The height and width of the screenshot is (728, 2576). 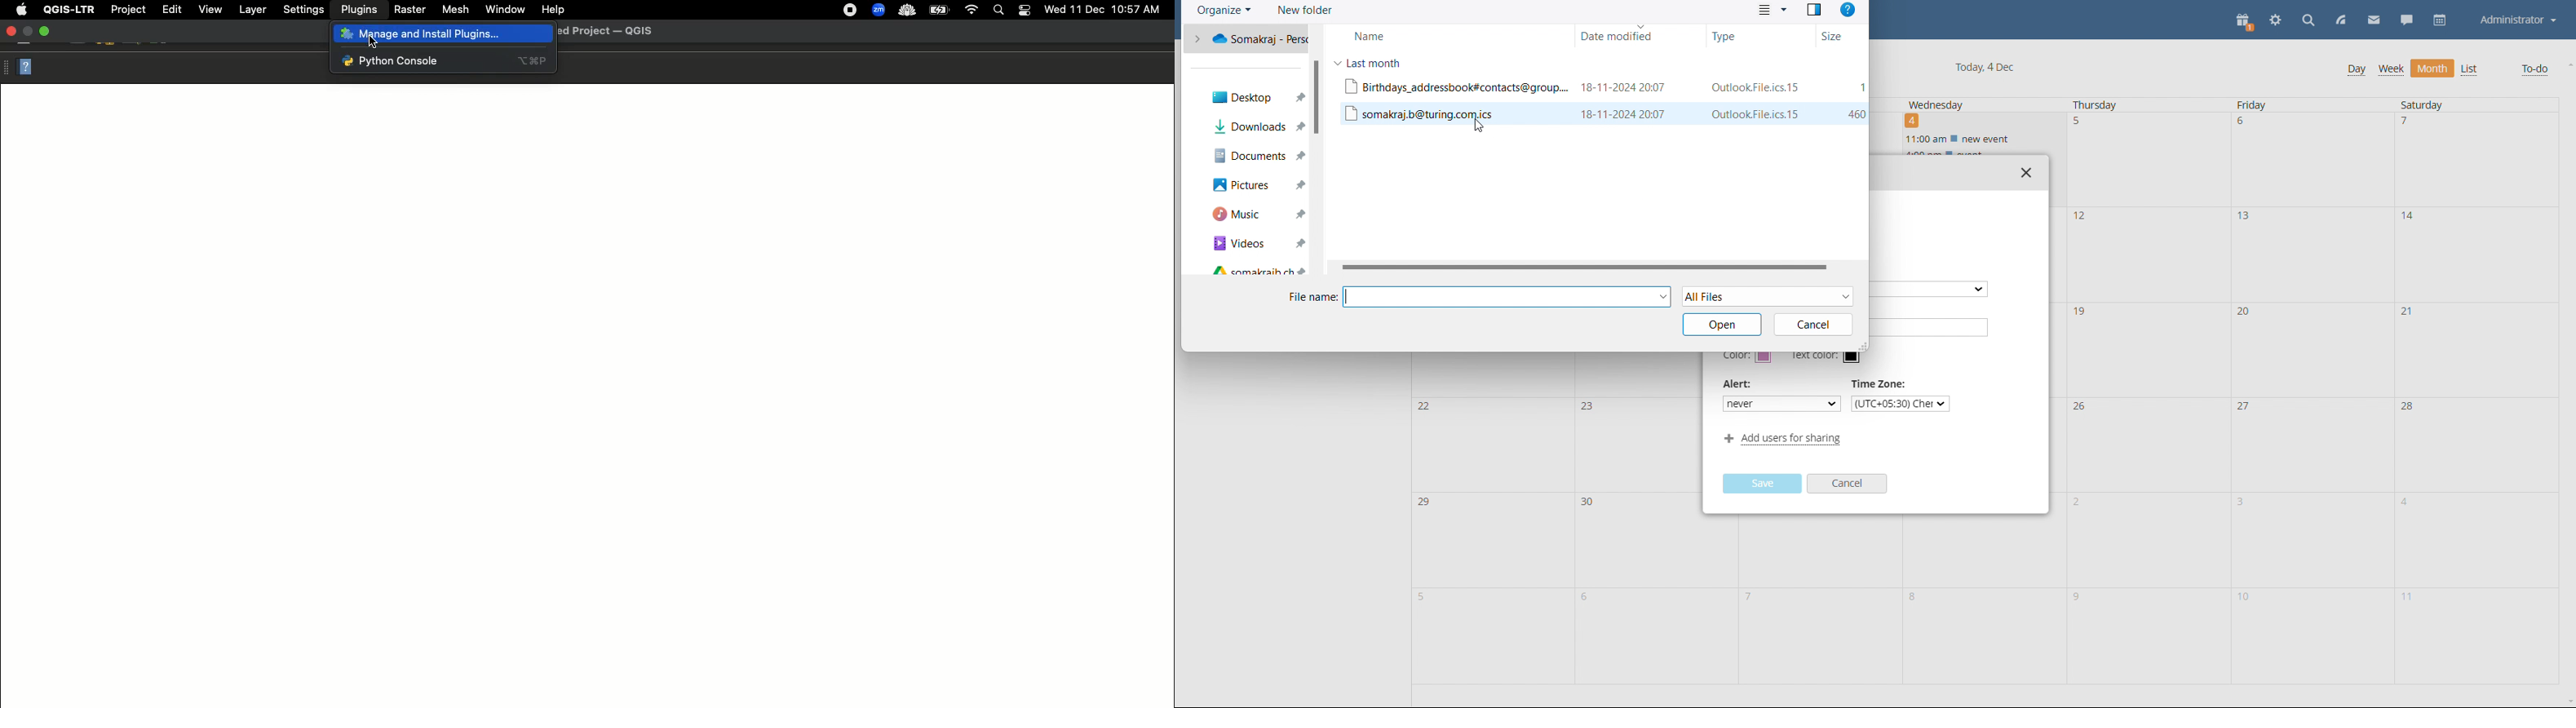 I want to click on last month, so click(x=1375, y=62).